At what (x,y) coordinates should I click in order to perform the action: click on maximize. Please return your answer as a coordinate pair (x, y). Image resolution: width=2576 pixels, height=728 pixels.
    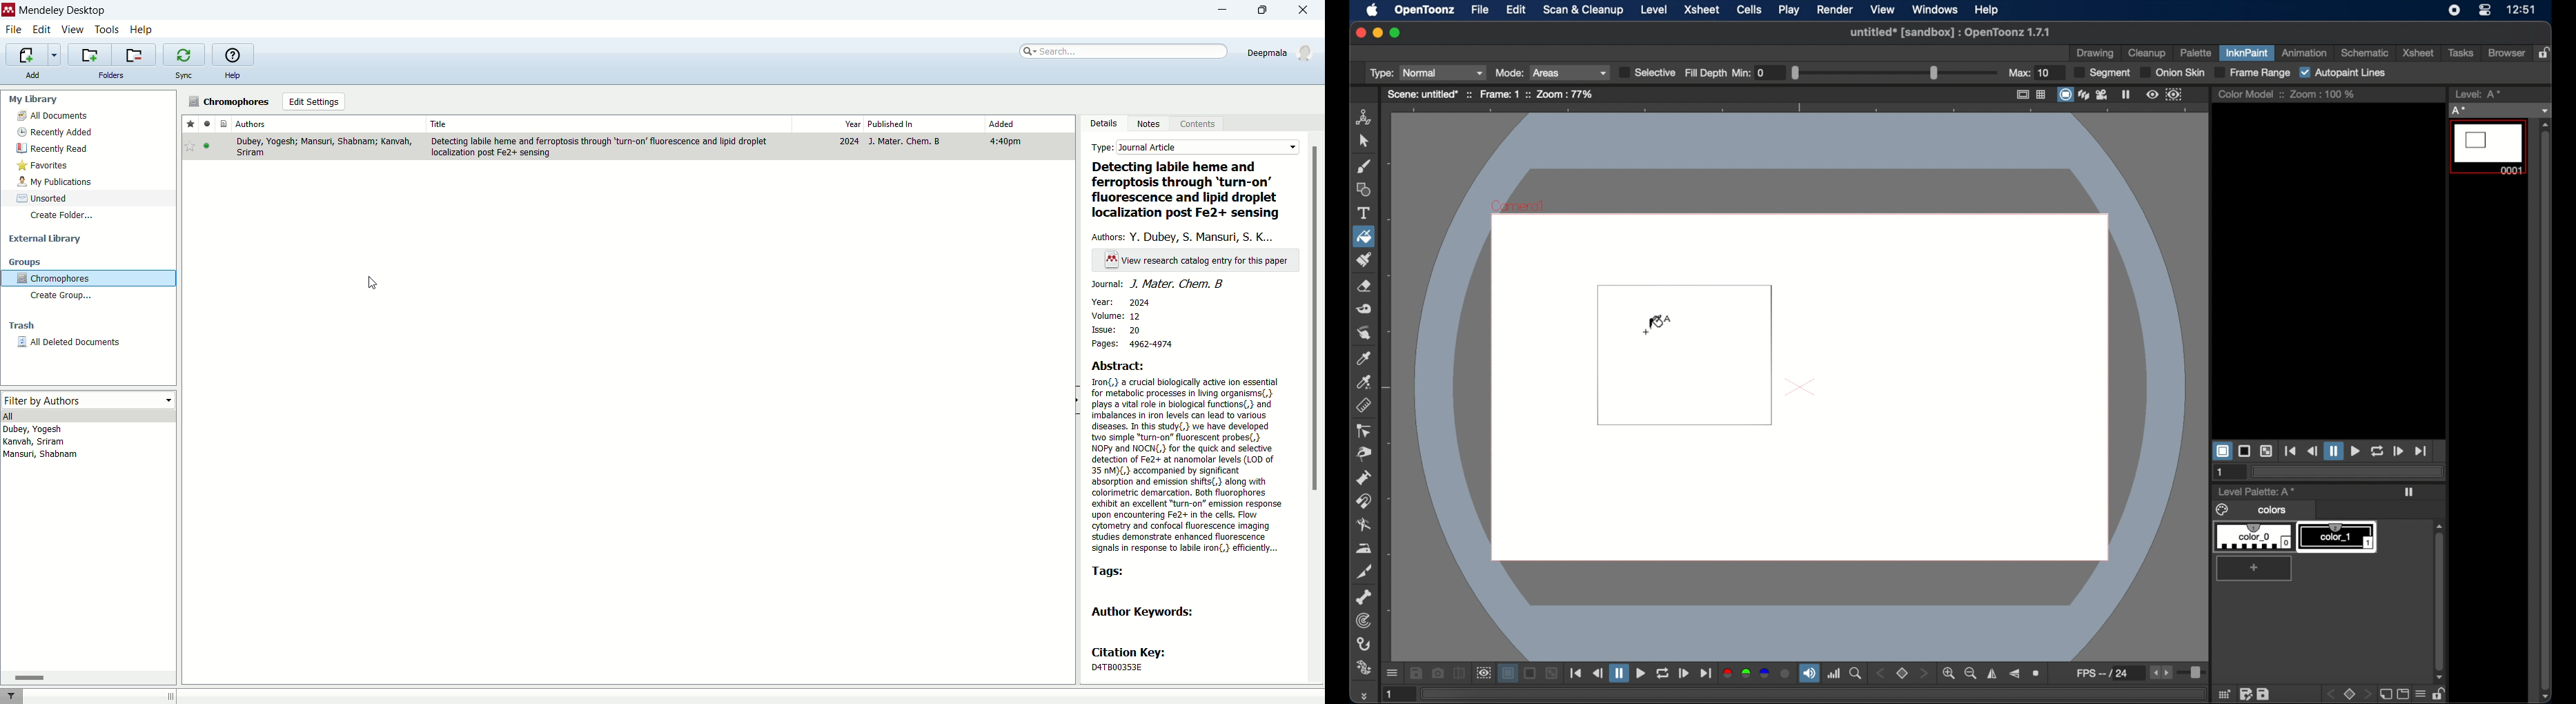
    Looking at the image, I should click on (1264, 10).